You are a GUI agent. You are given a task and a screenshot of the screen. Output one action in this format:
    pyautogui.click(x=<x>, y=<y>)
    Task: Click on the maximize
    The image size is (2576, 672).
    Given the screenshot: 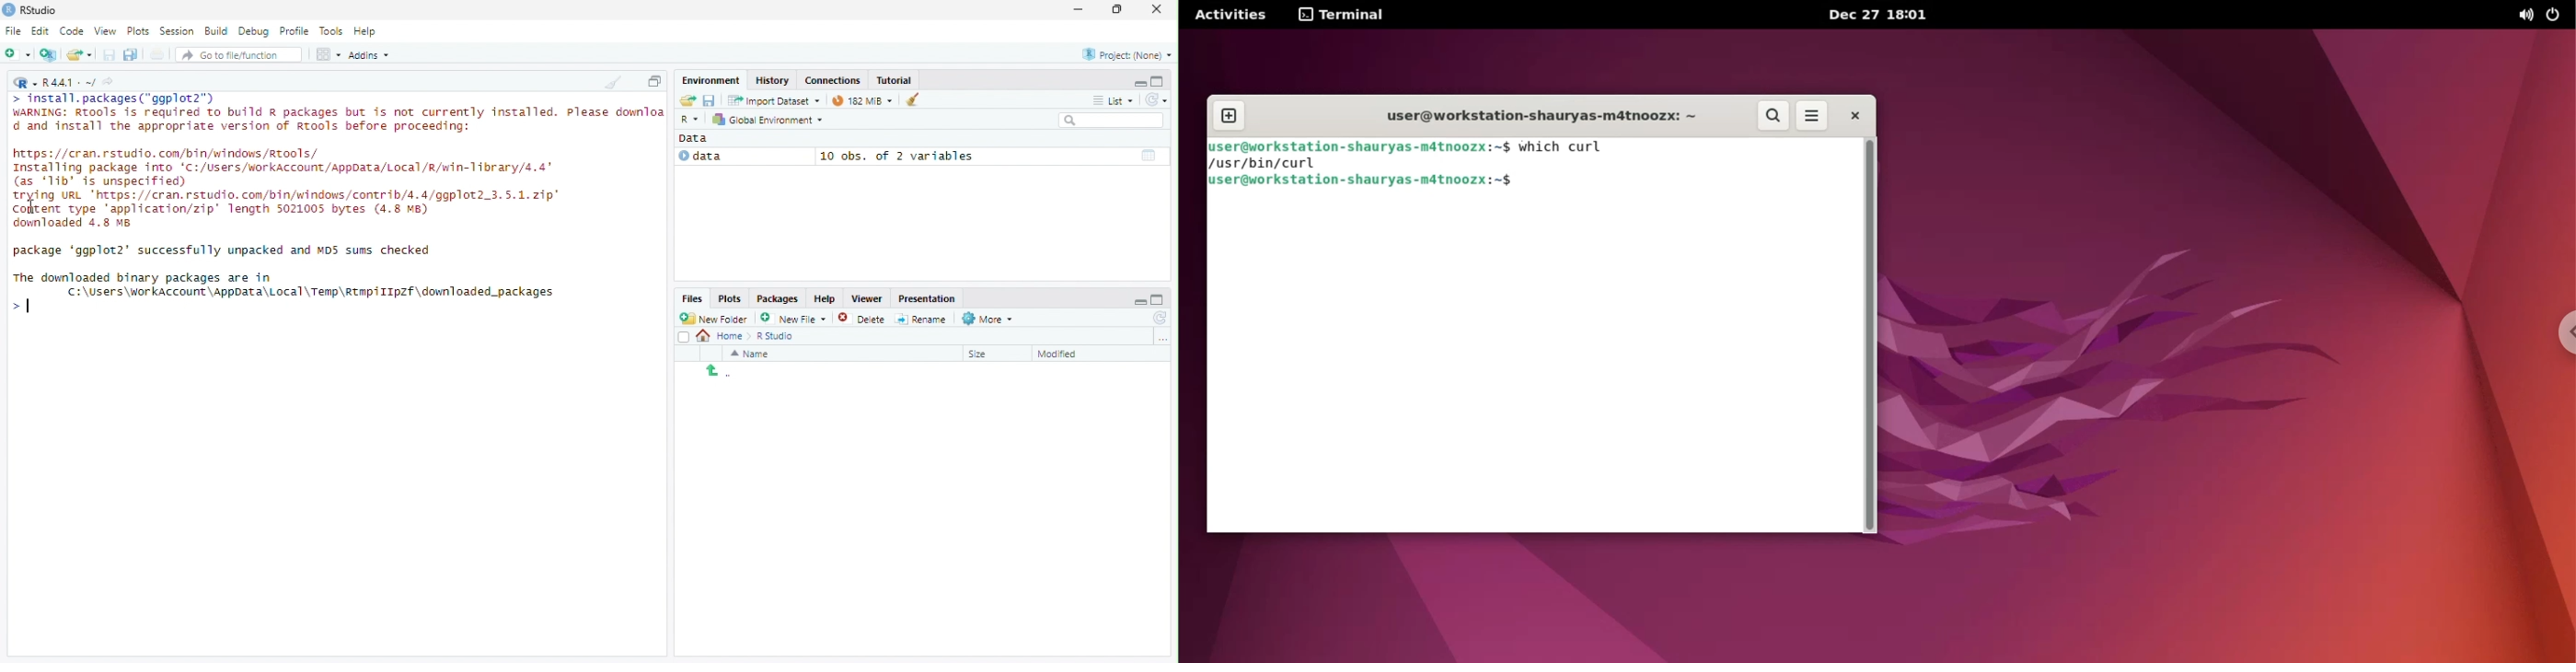 What is the action you would take?
    pyautogui.click(x=1160, y=81)
    